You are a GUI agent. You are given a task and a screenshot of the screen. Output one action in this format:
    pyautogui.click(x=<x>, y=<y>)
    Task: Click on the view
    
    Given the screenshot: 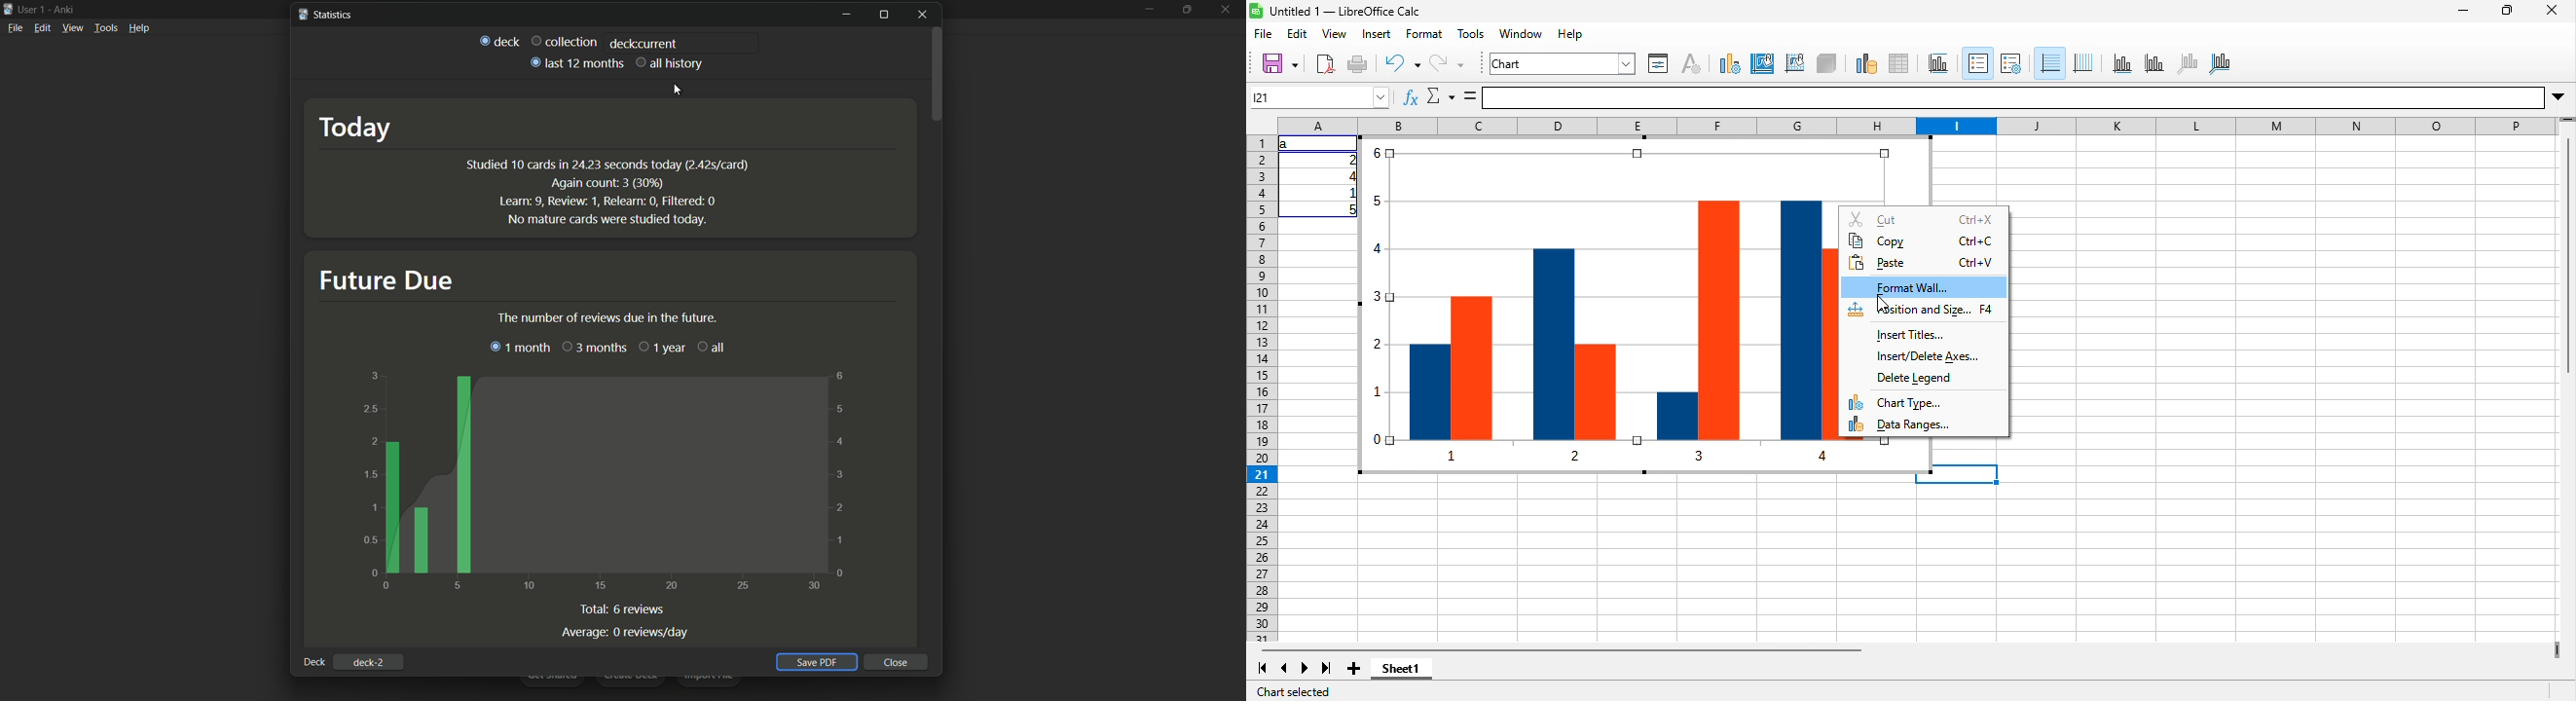 What is the action you would take?
    pyautogui.click(x=1335, y=33)
    